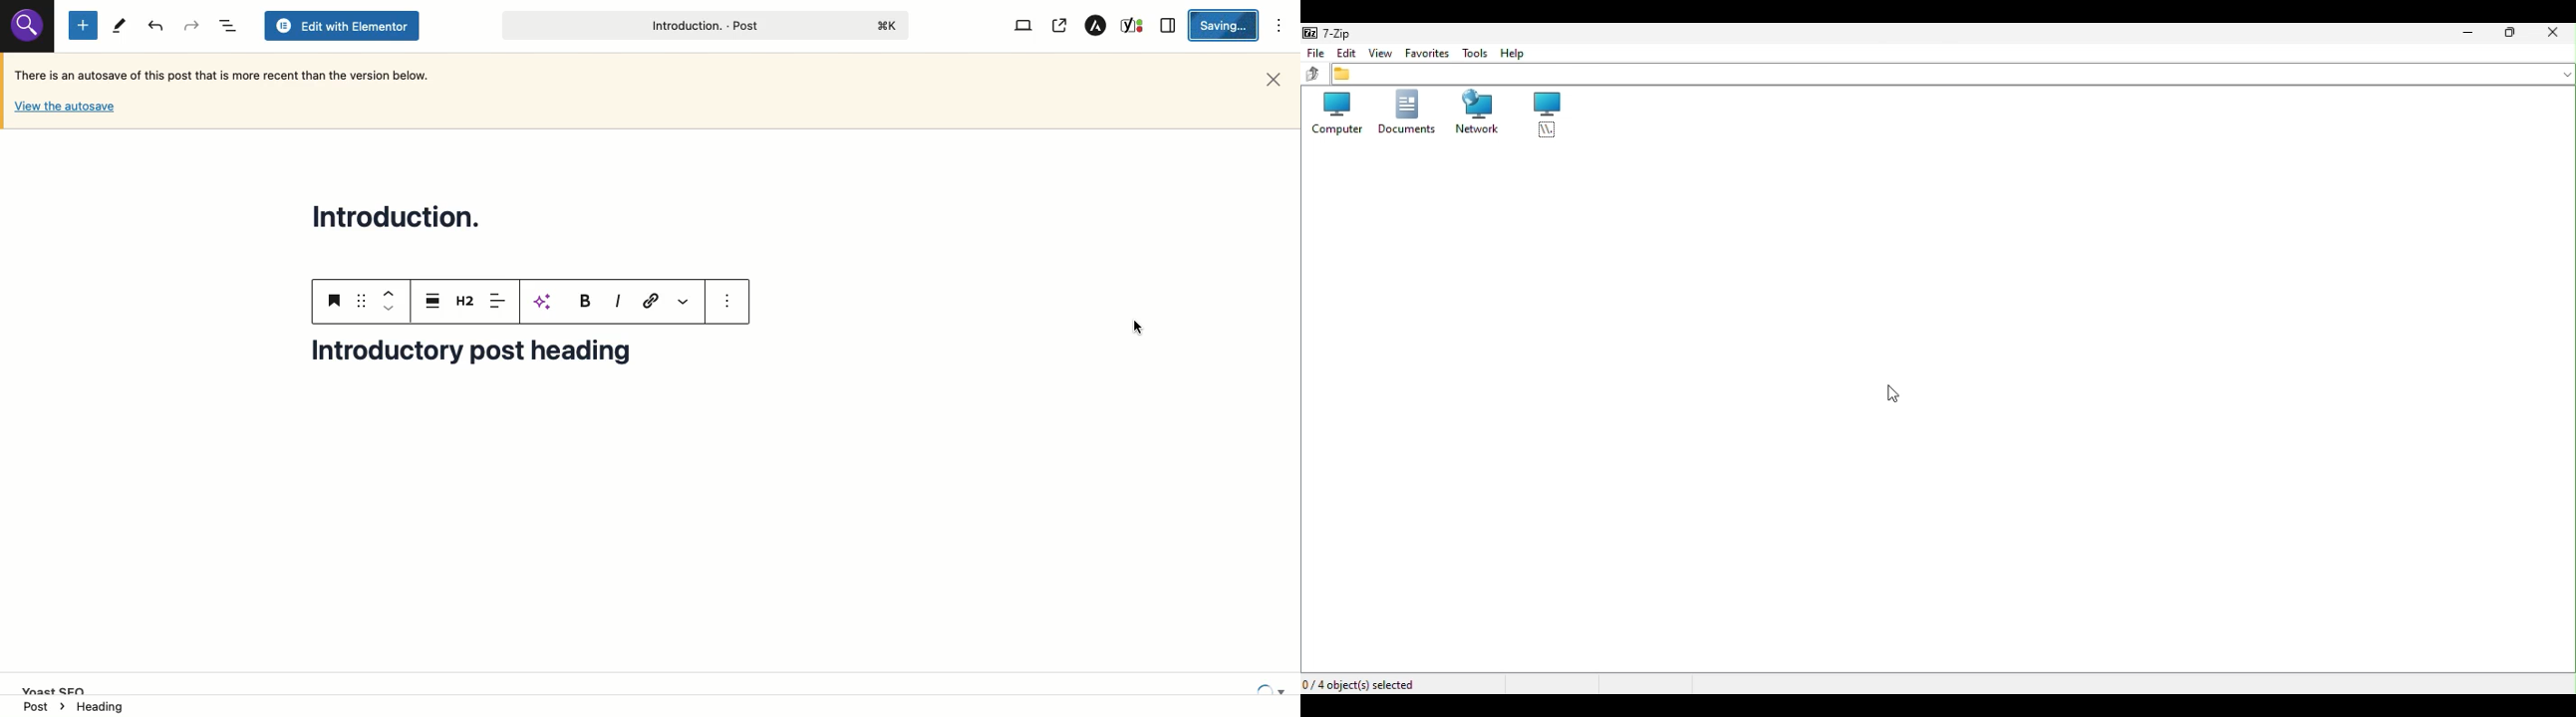 Image resolution: width=2576 pixels, height=728 pixels. I want to click on up, so click(1316, 76).